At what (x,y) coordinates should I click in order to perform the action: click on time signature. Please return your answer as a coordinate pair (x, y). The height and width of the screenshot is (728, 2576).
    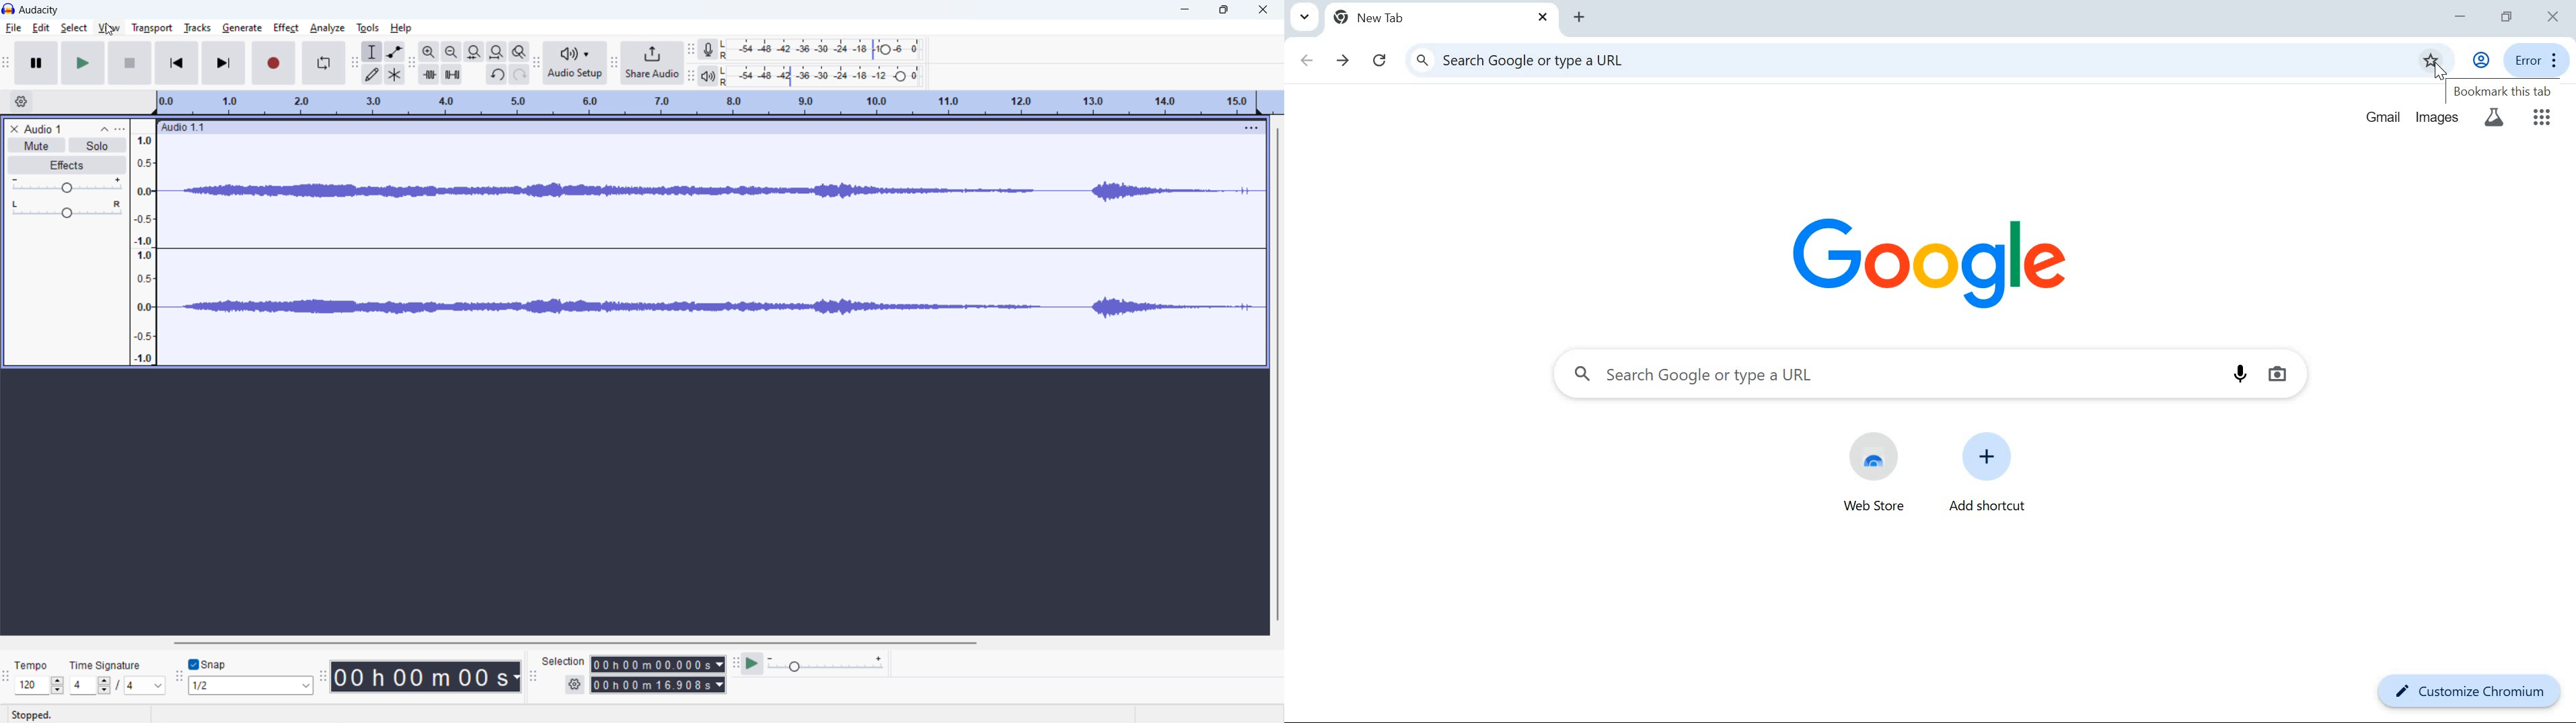
    Looking at the image, I should click on (113, 661).